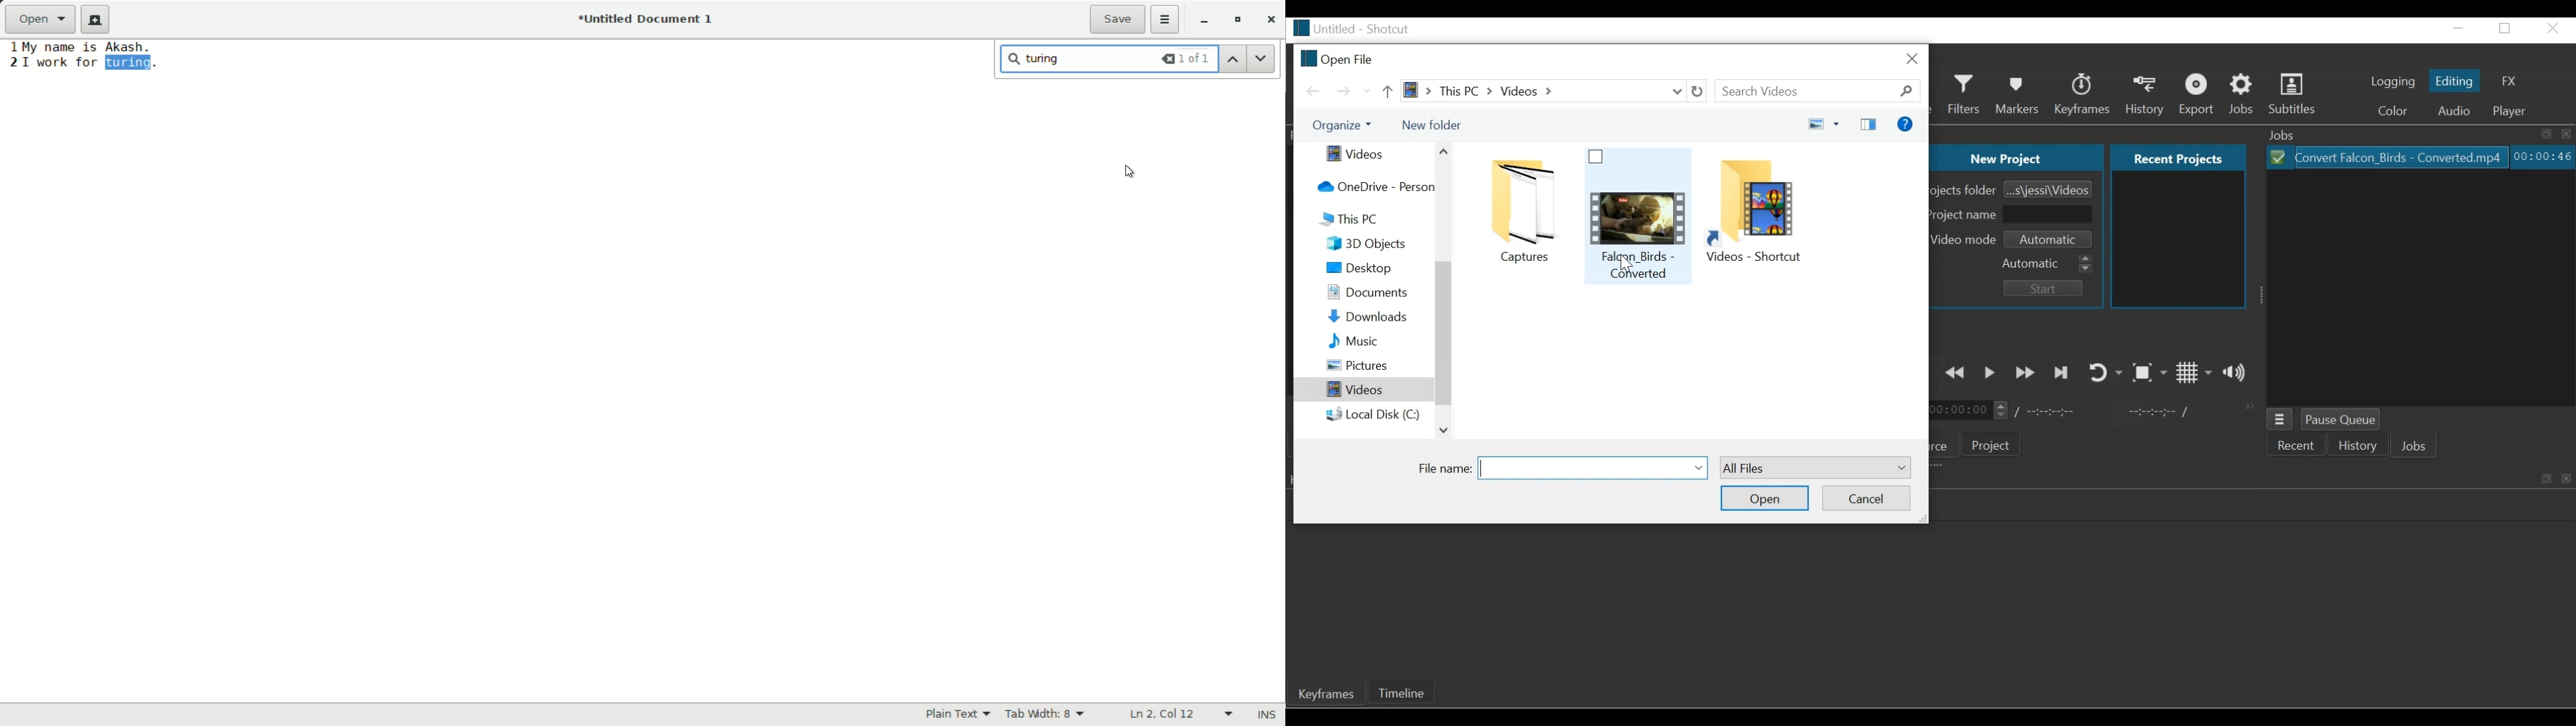 The width and height of the screenshot is (2576, 728). What do you see at coordinates (2146, 96) in the screenshot?
I see `History` at bounding box center [2146, 96].